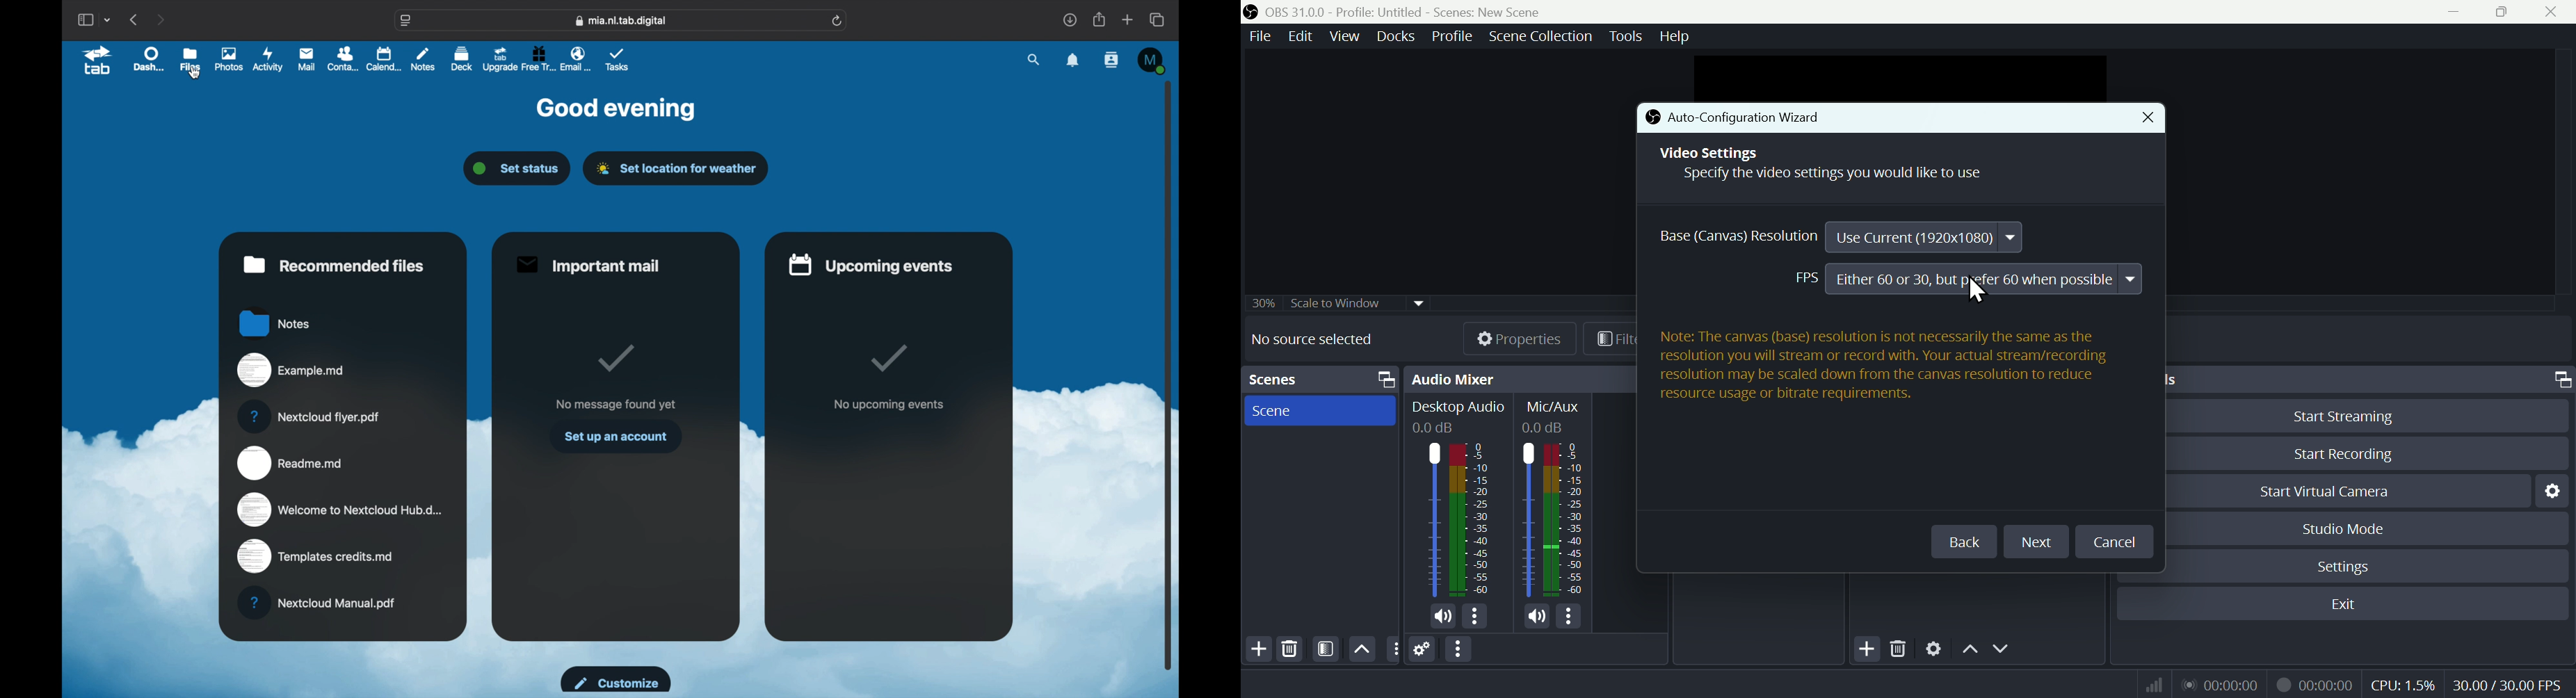 This screenshot has width=2576, height=700. What do you see at coordinates (1771, 118) in the screenshot?
I see `Auto-Configuration Wizard` at bounding box center [1771, 118].